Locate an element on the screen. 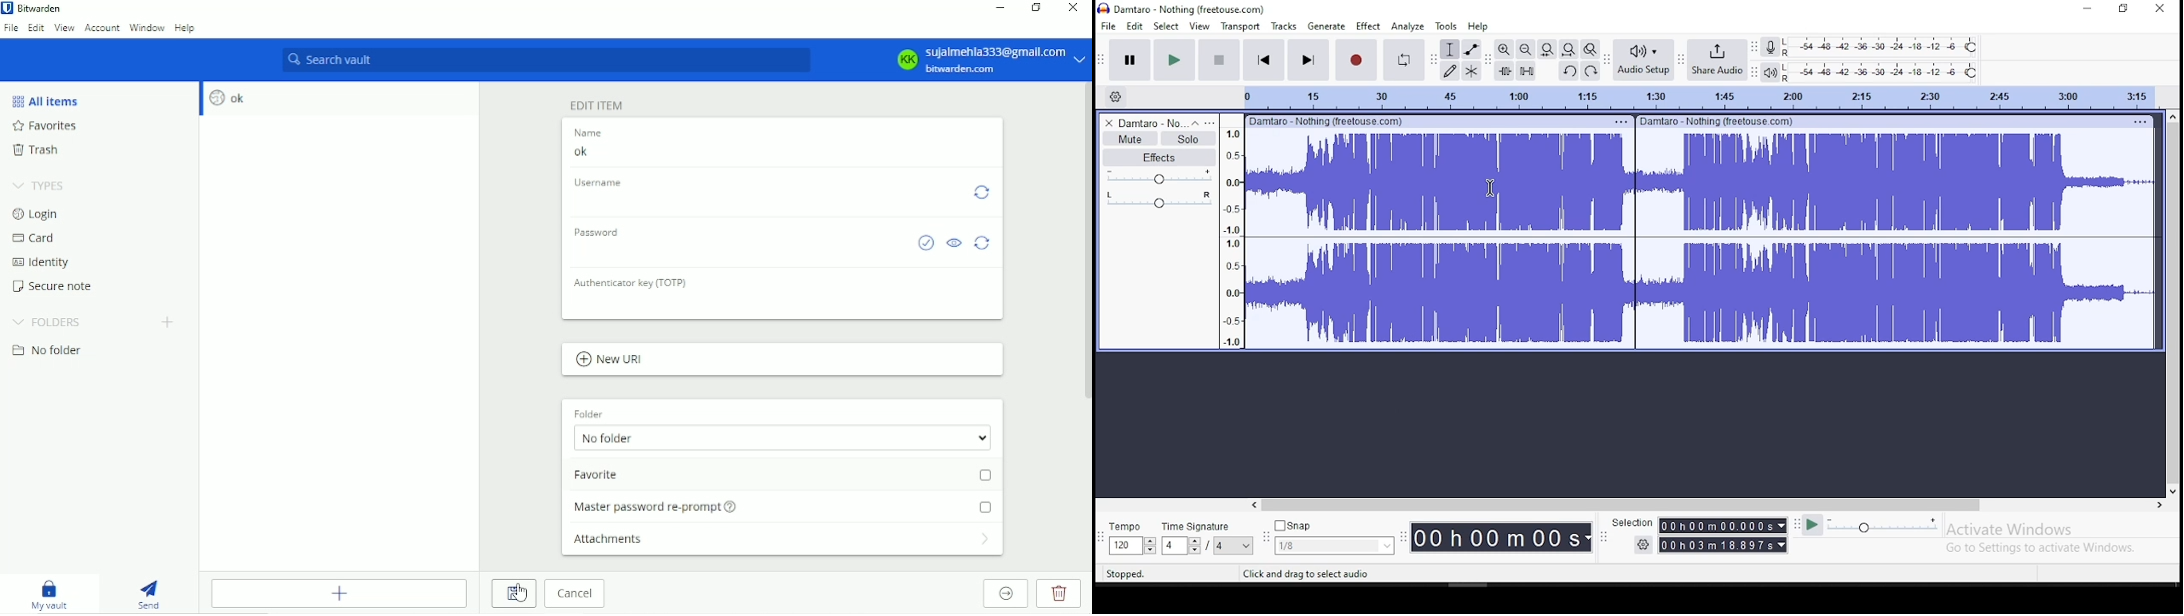 The image size is (2184, 616). zoom toggle is located at coordinates (1590, 49).